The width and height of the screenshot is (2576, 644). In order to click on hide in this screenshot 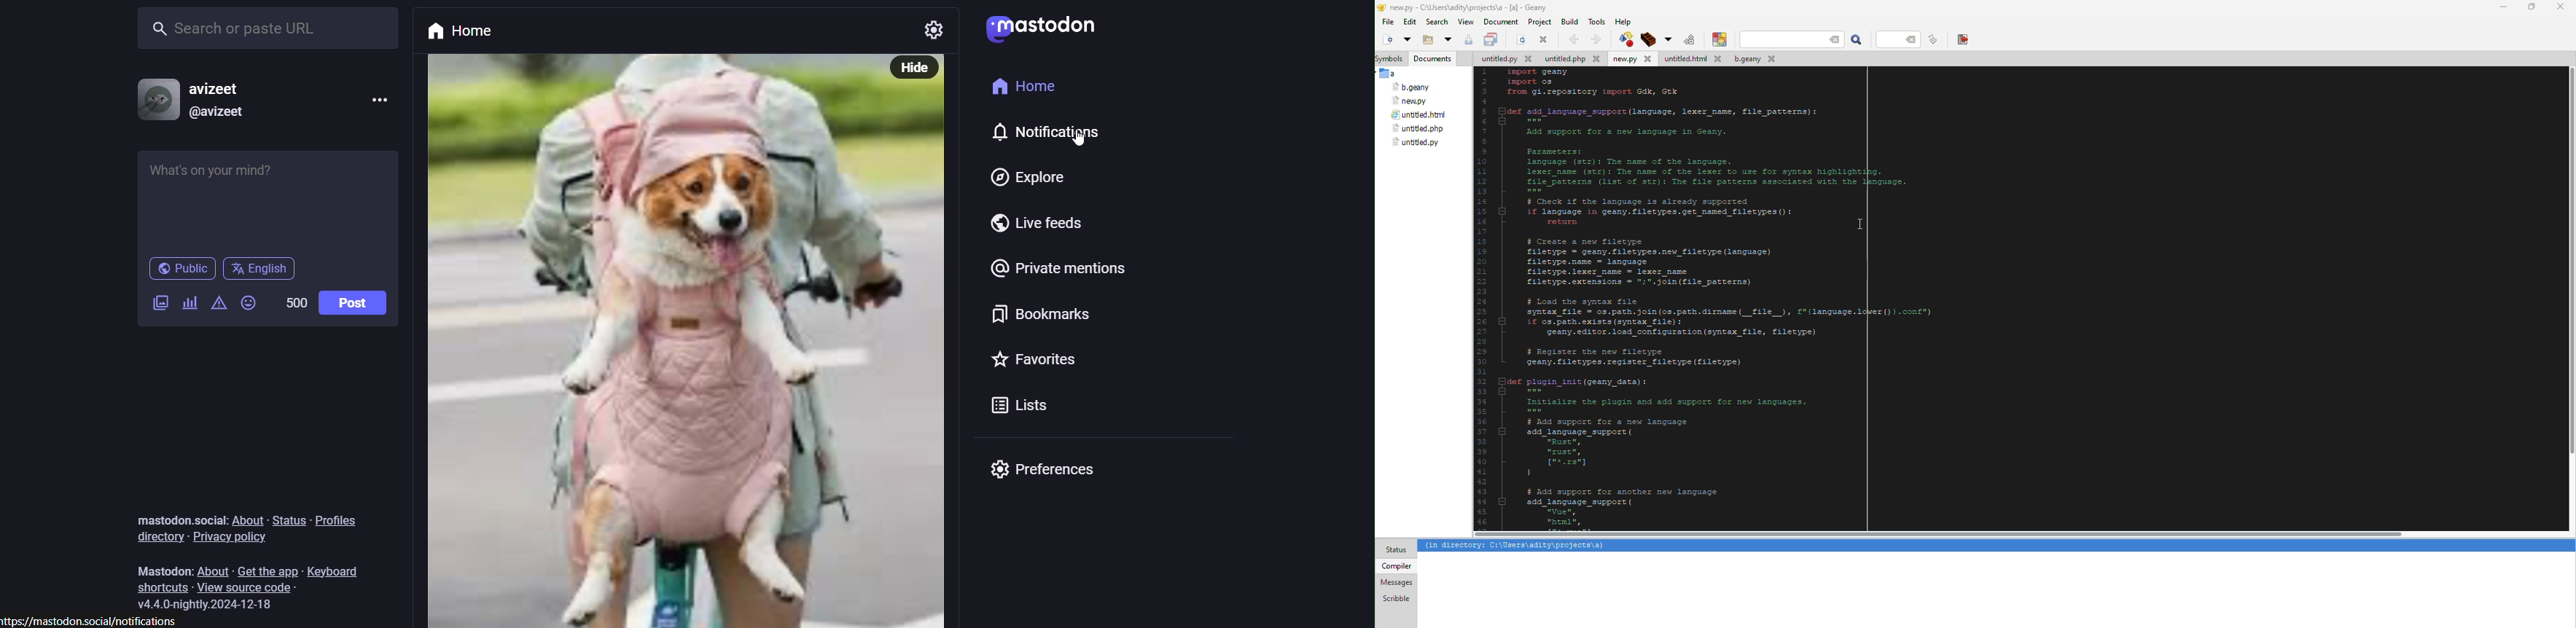, I will do `click(911, 67)`.